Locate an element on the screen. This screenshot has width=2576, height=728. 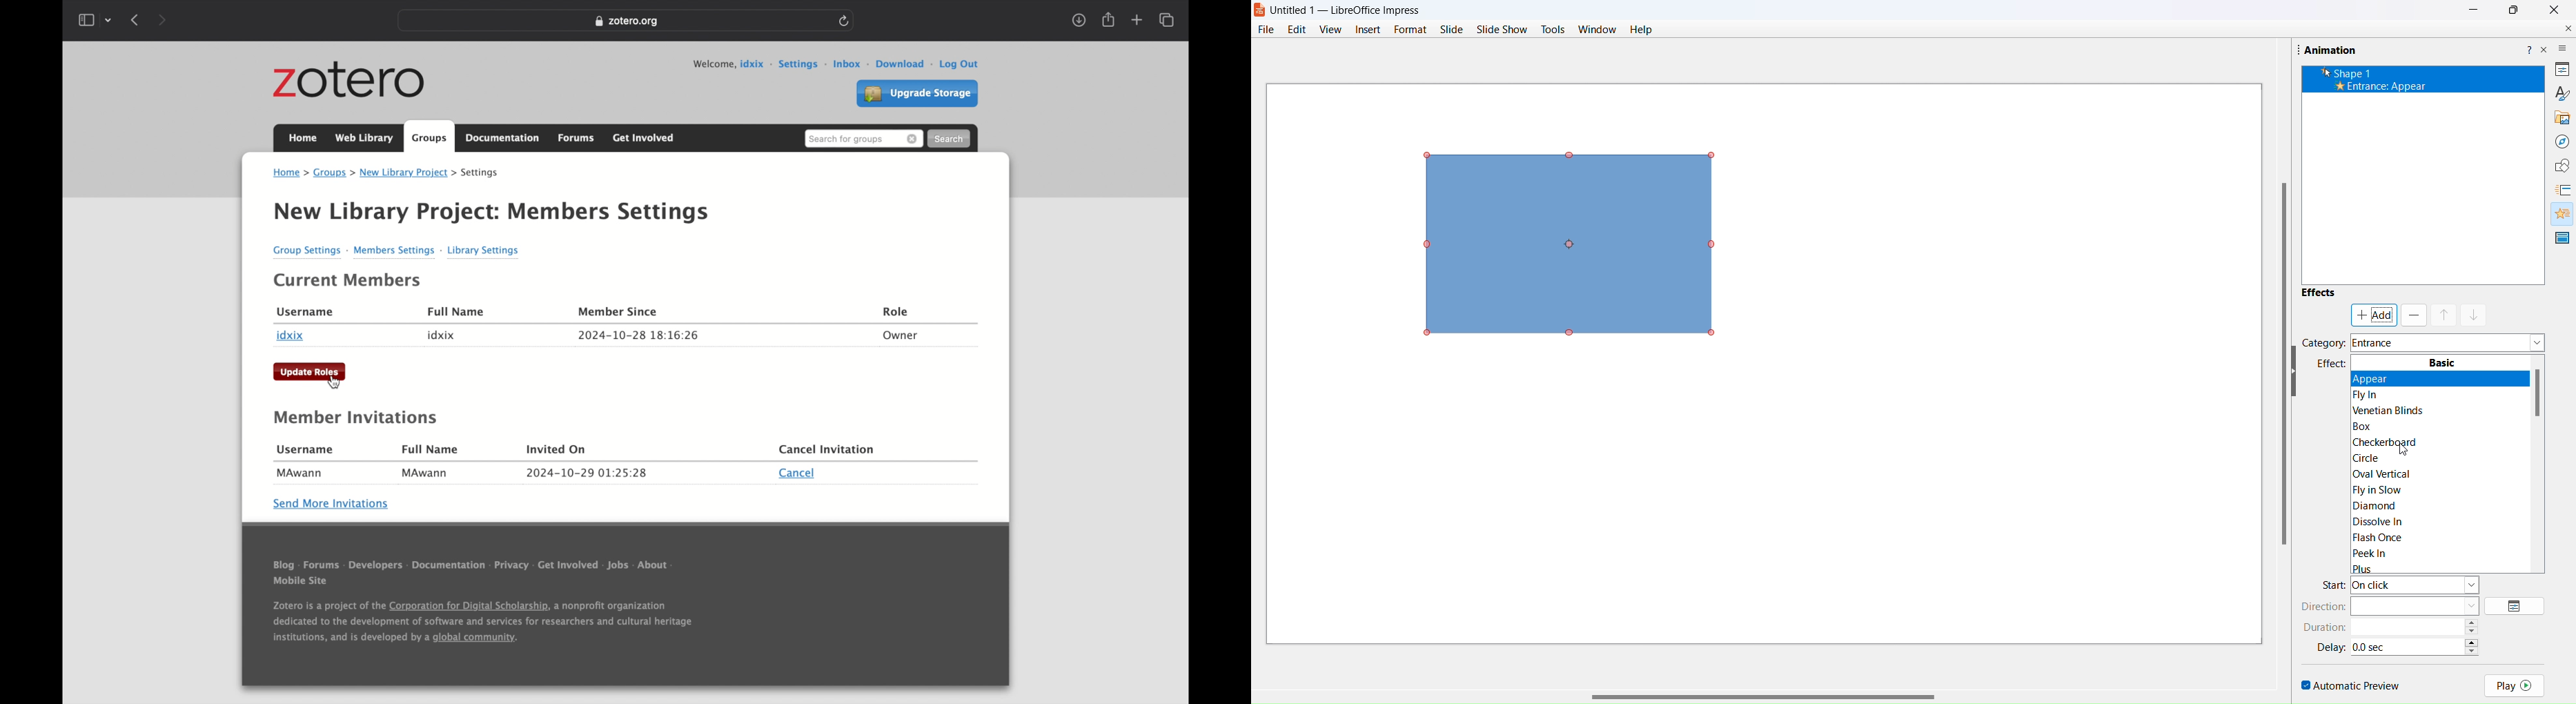
privacy is located at coordinates (512, 565).